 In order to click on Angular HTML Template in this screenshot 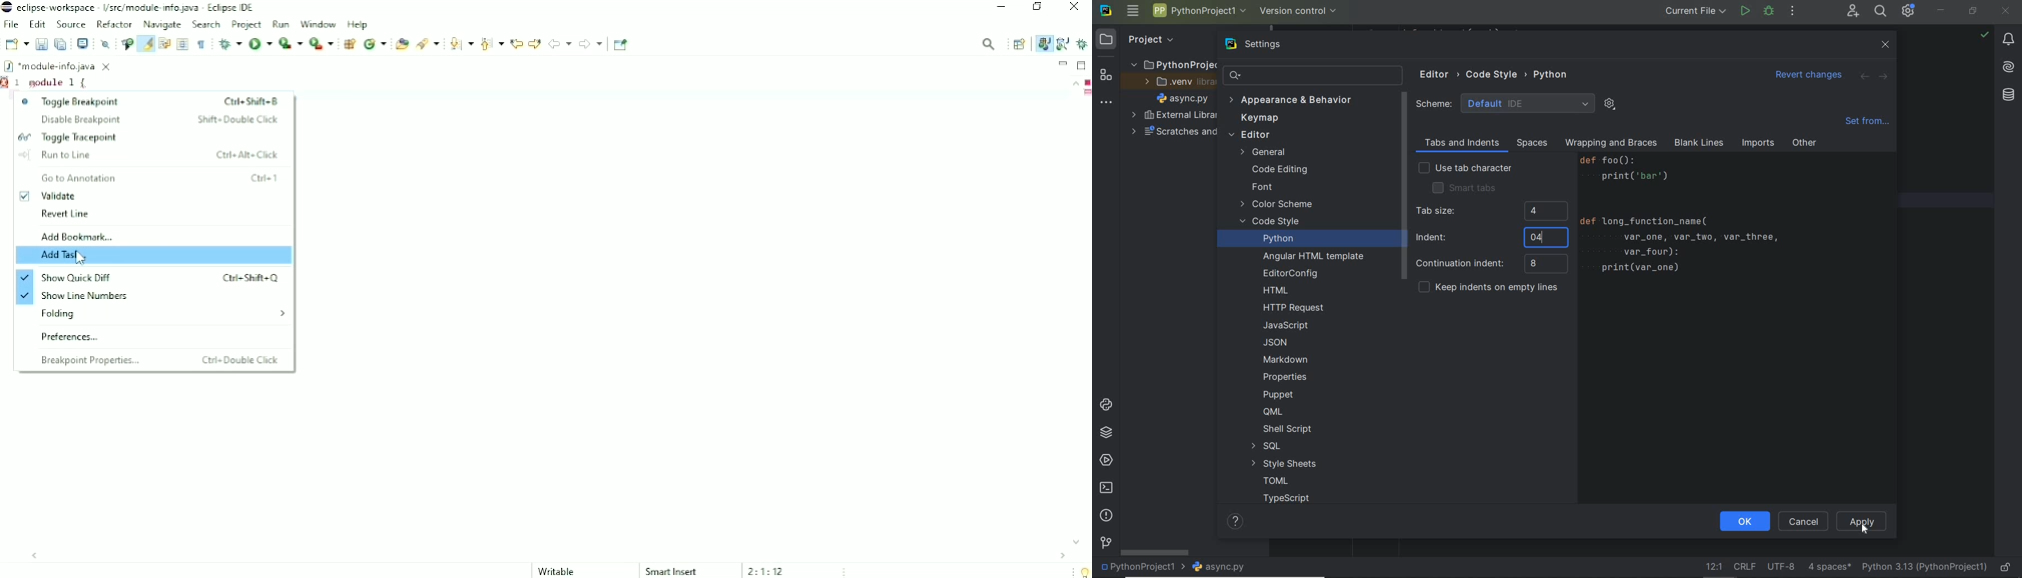, I will do `click(1313, 257)`.